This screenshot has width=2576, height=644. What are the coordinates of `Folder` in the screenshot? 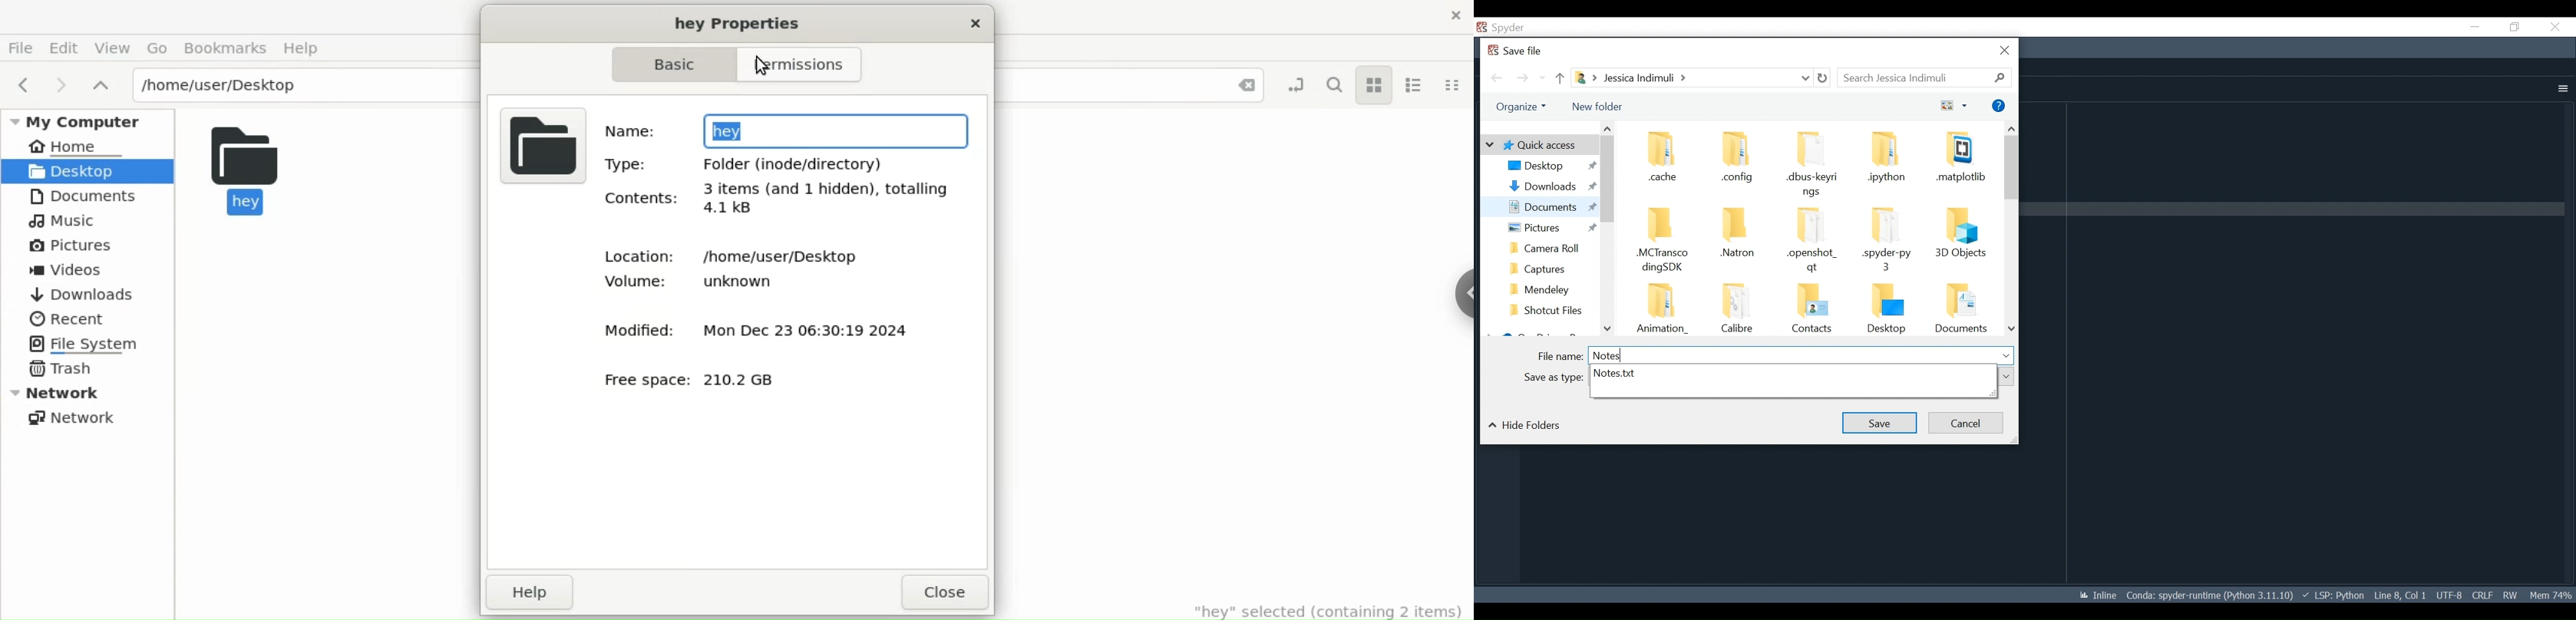 It's located at (1547, 312).